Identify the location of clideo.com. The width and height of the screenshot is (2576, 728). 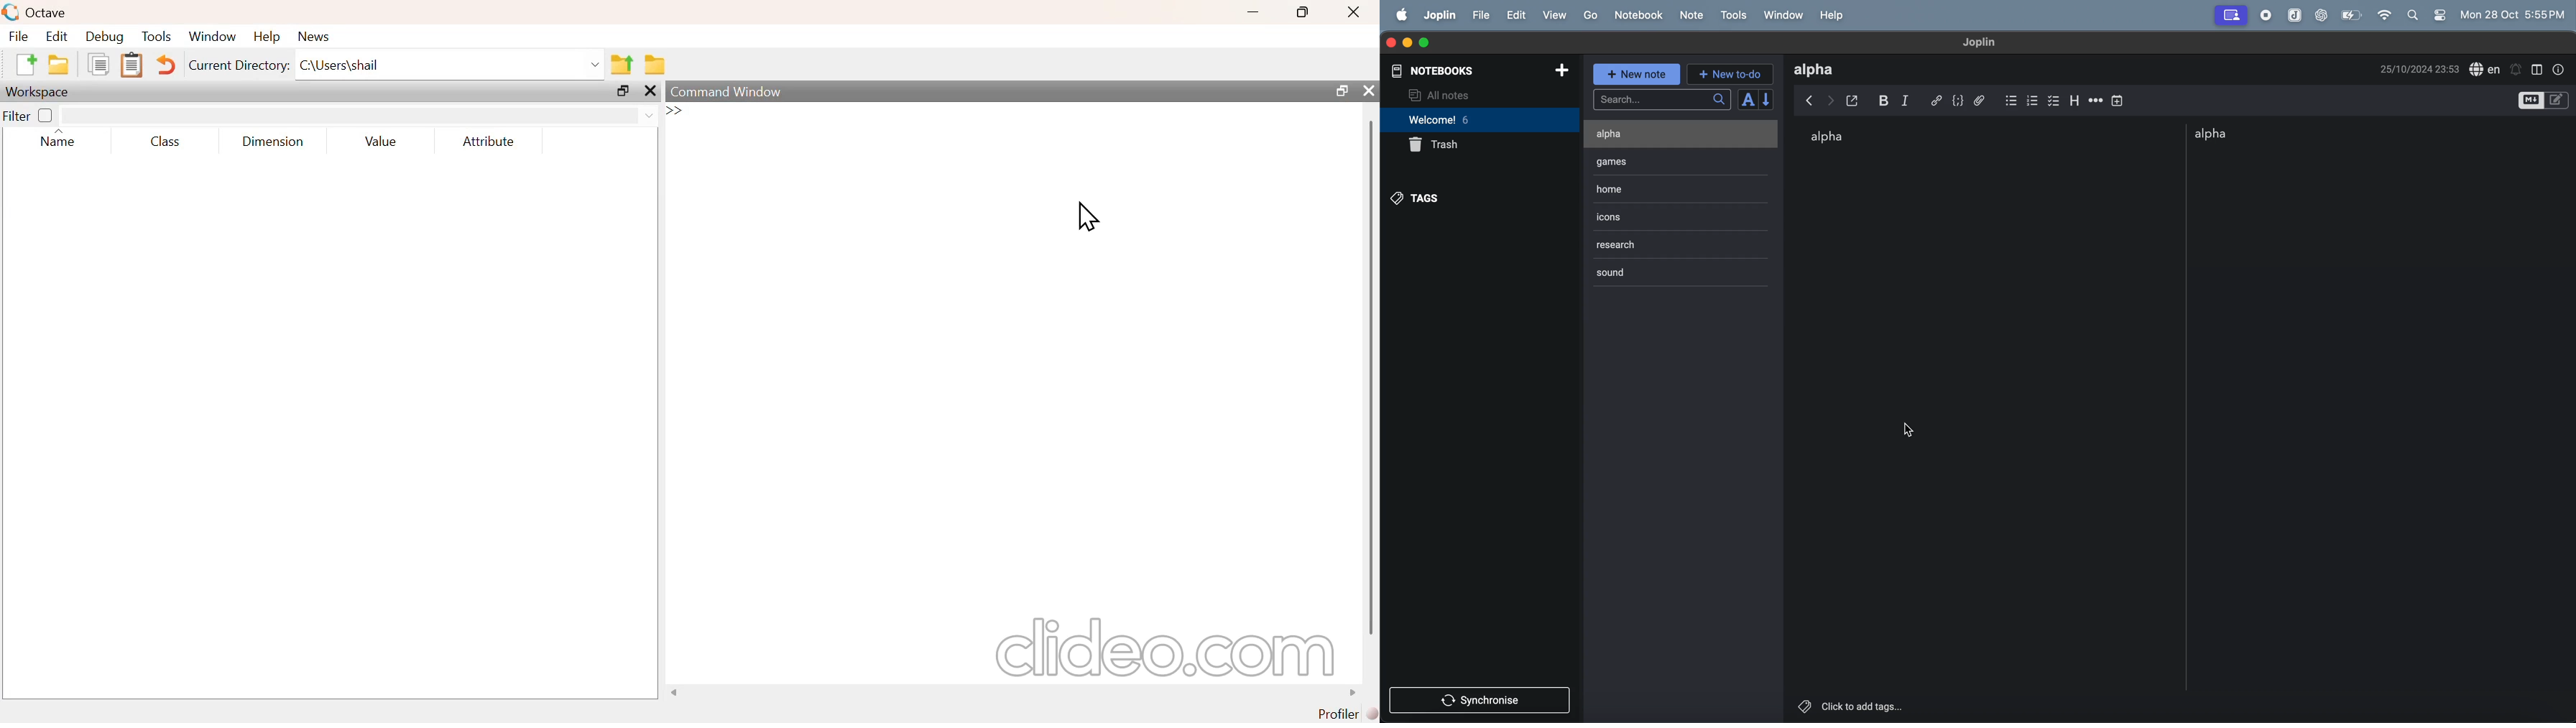
(1158, 648).